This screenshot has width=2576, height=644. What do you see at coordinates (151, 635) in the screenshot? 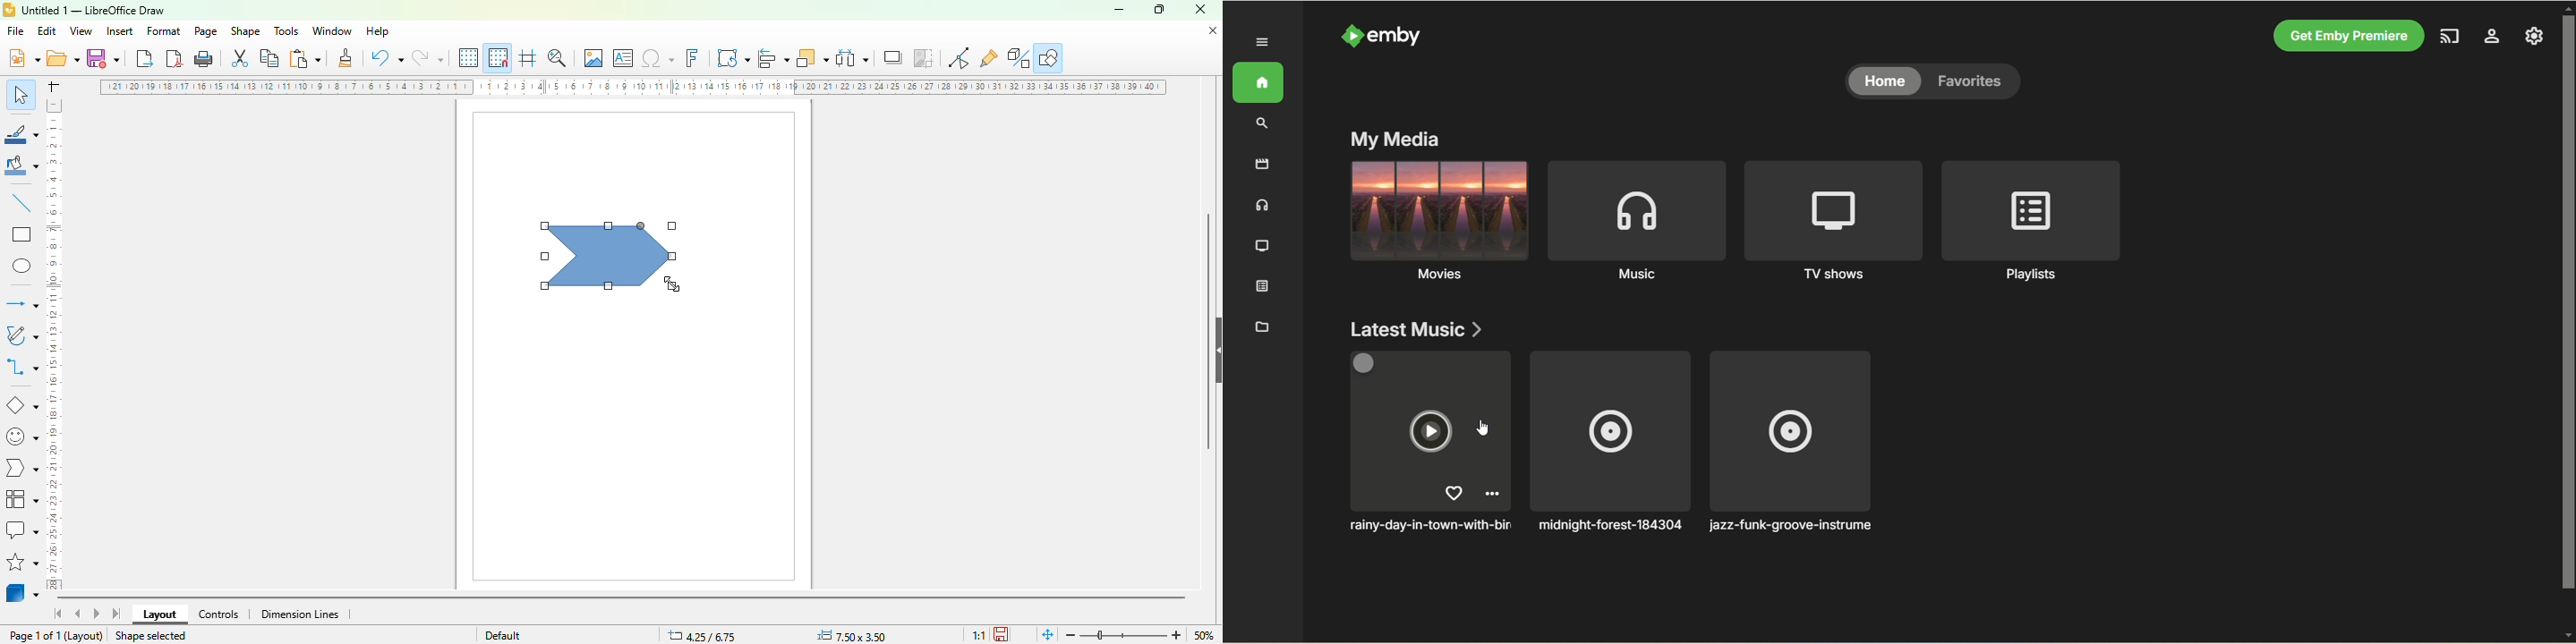
I see `shape selected` at bounding box center [151, 635].